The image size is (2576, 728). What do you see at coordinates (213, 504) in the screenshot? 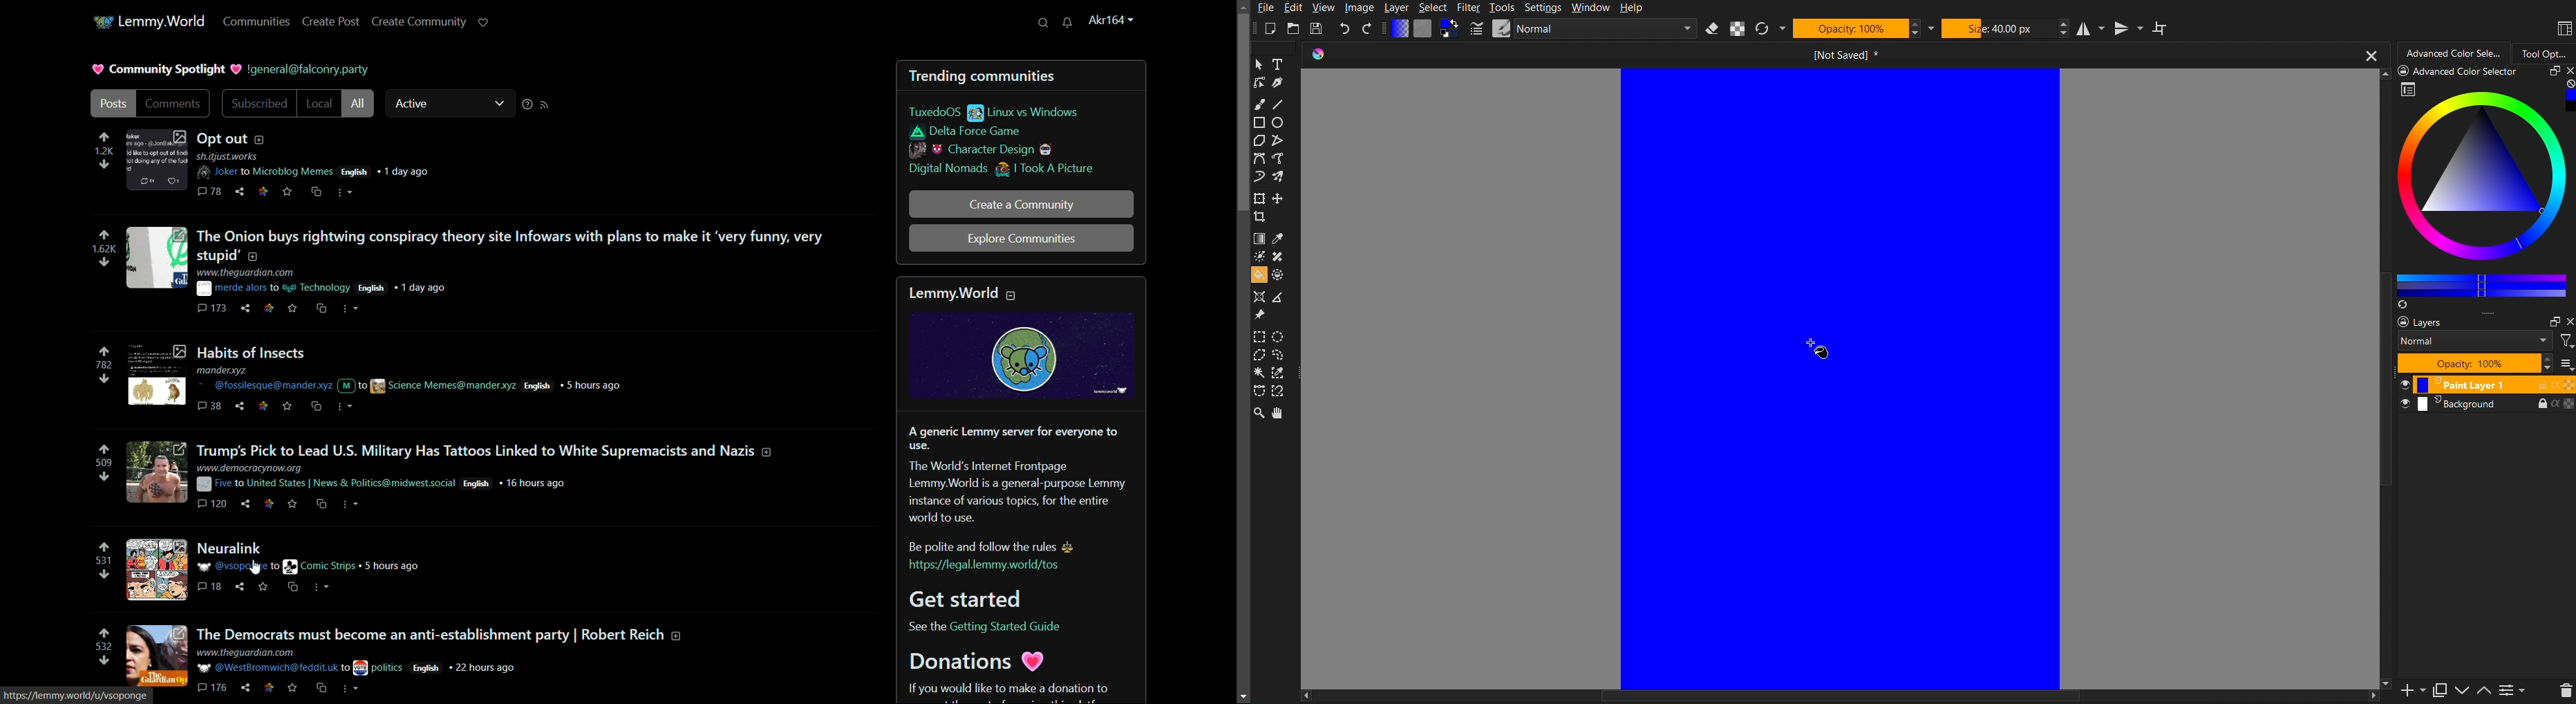
I see `comments` at bounding box center [213, 504].